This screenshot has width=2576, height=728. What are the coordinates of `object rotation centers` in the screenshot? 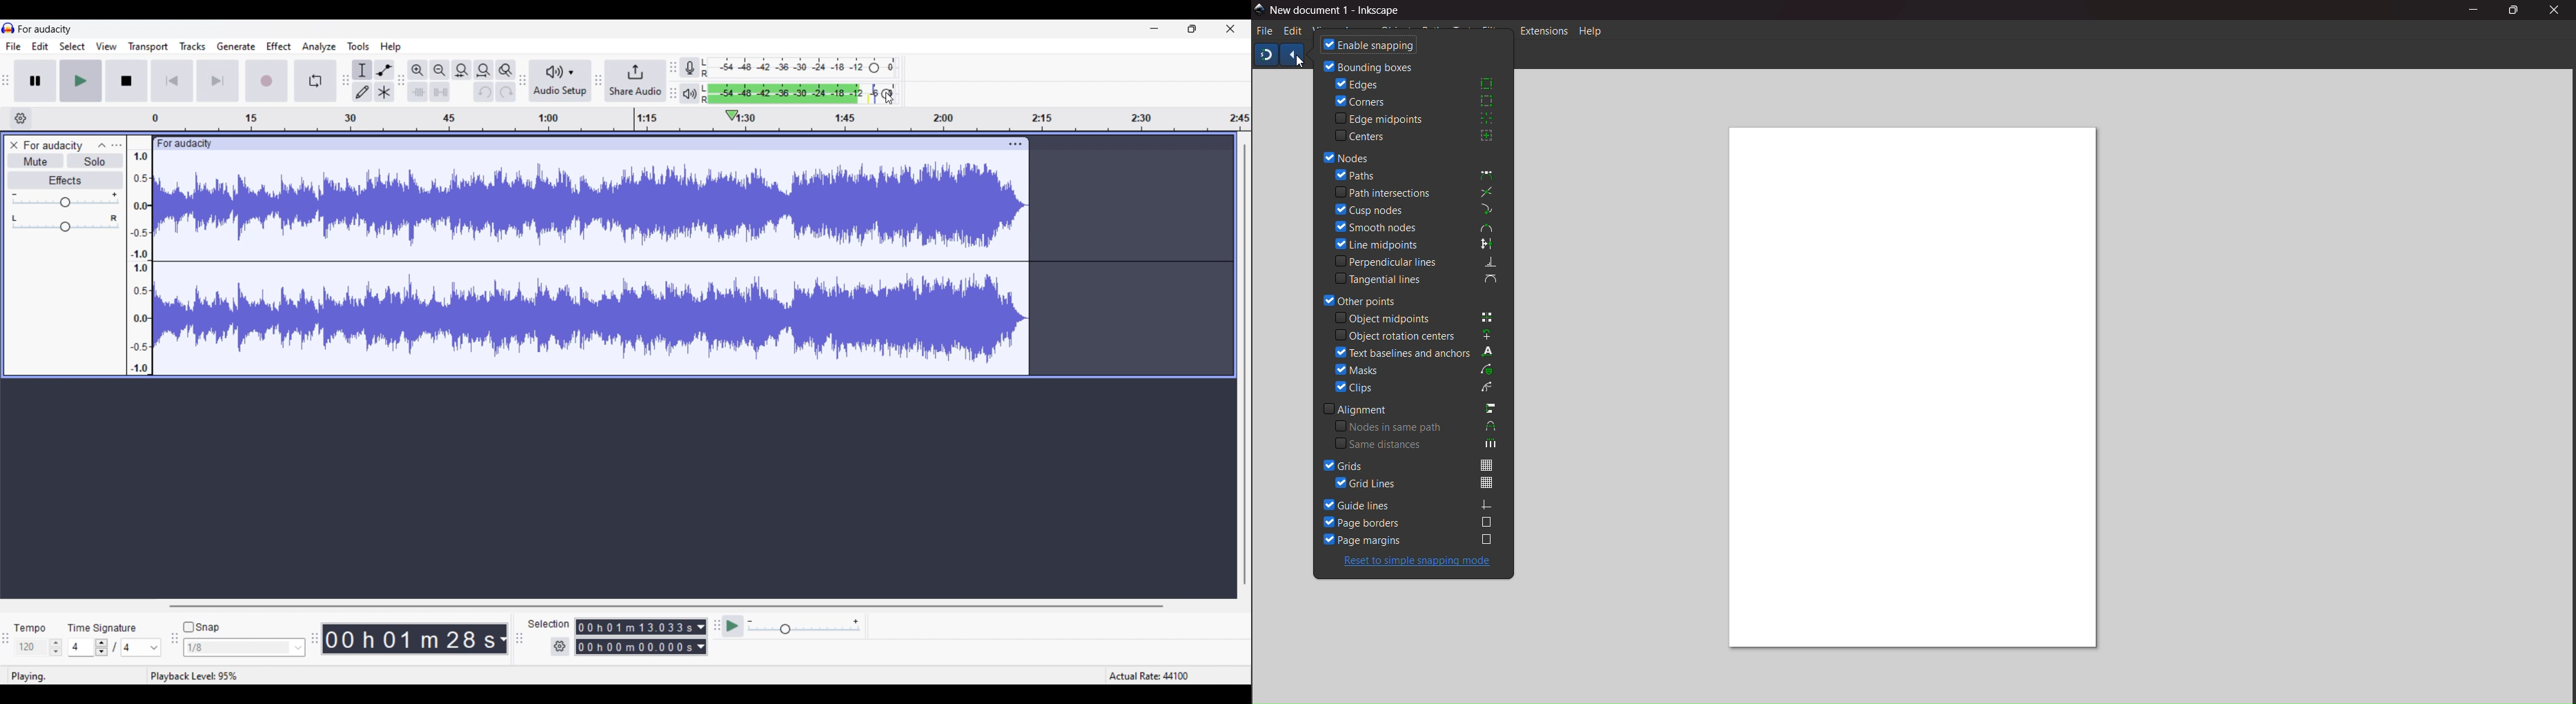 It's located at (1417, 335).